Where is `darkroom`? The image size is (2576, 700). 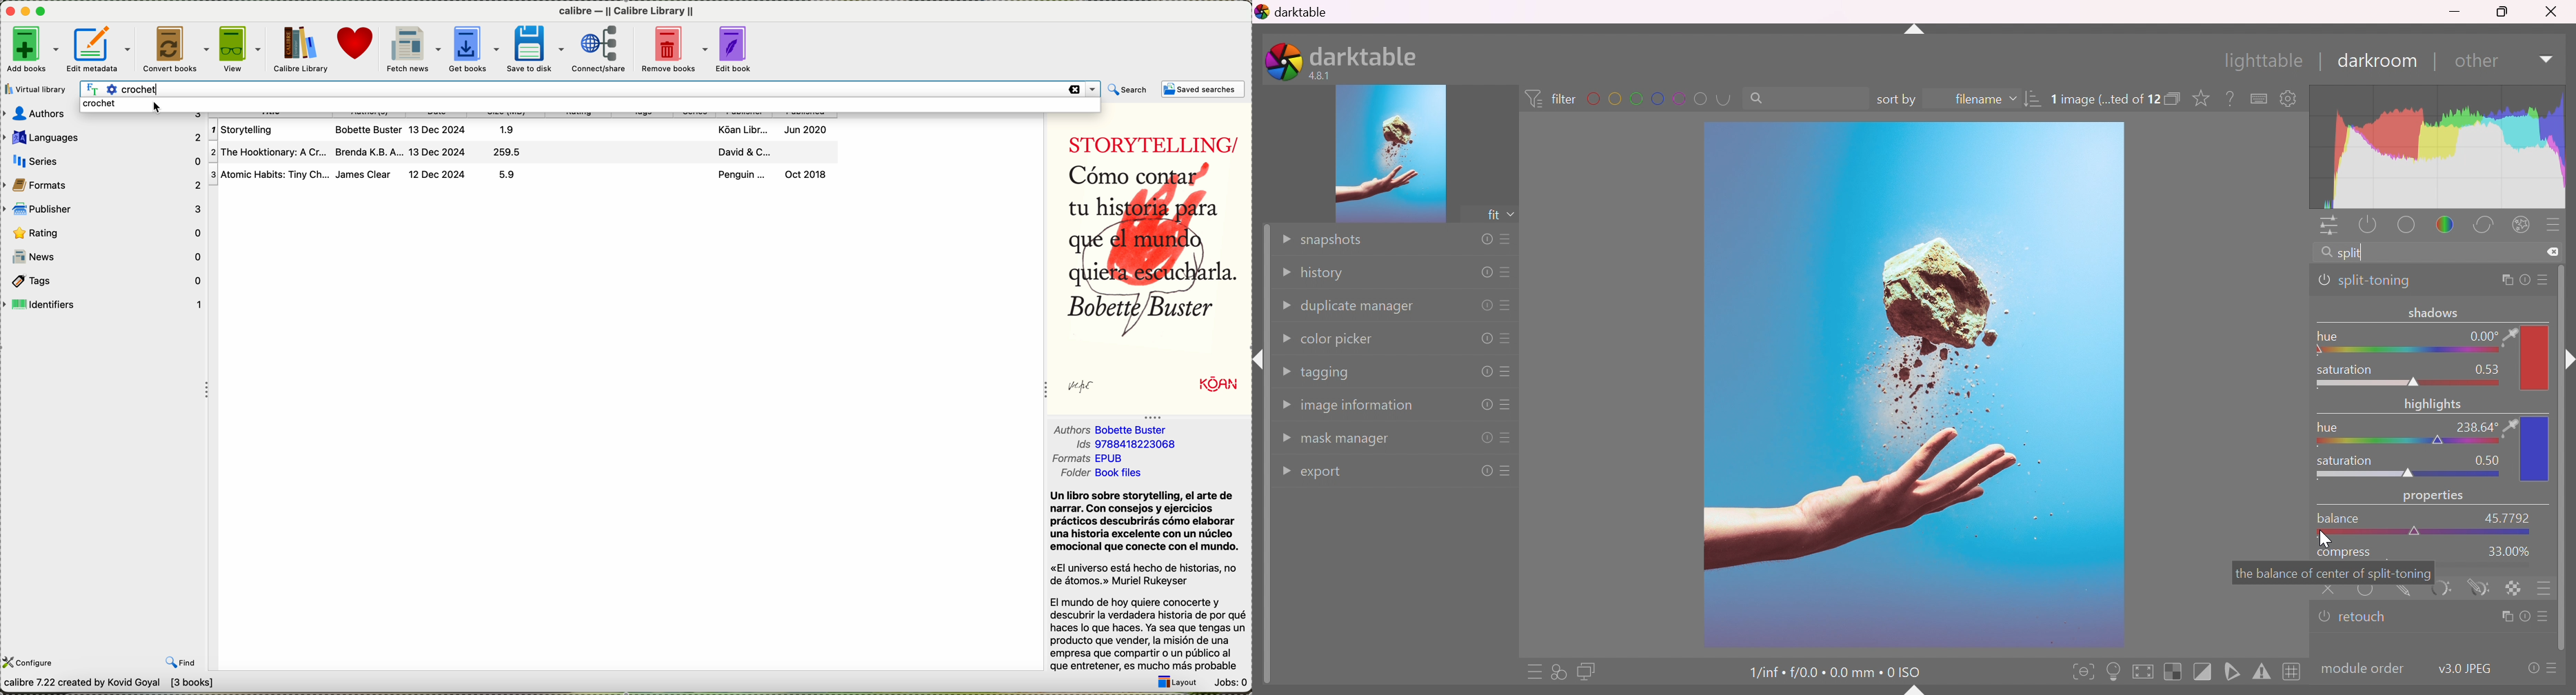
darkroom is located at coordinates (2382, 62).